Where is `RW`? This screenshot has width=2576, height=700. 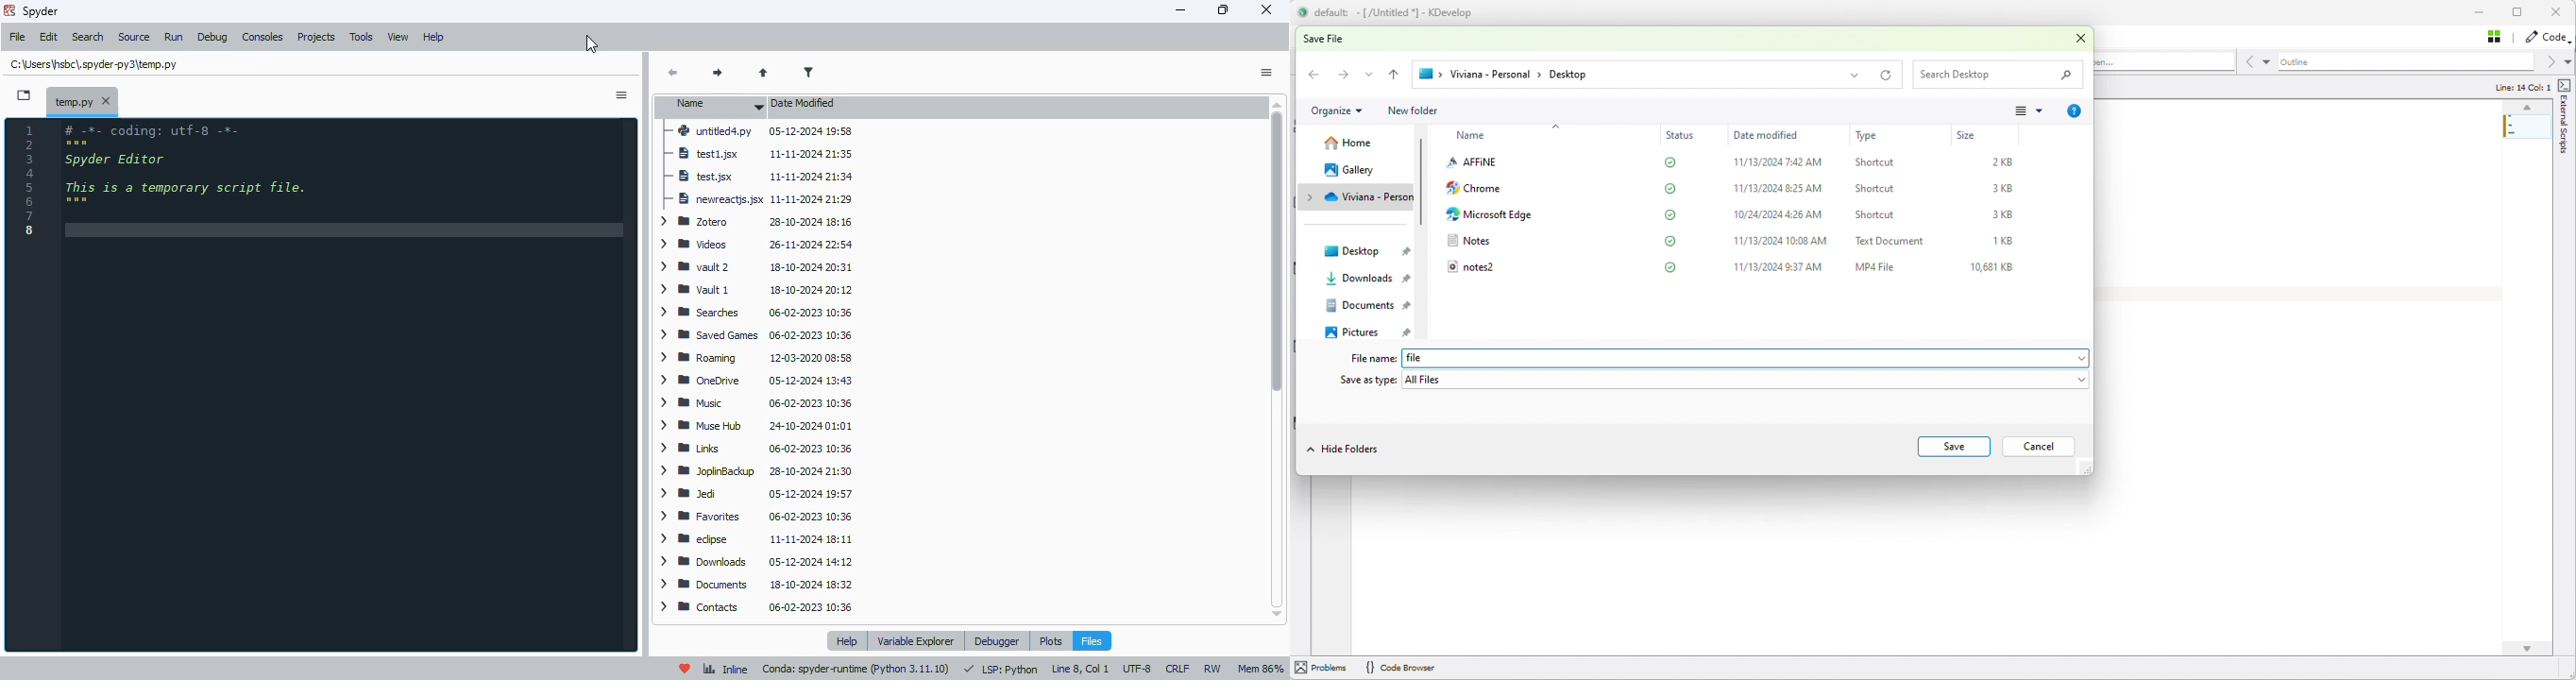 RW is located at coordinates (1212, 668).